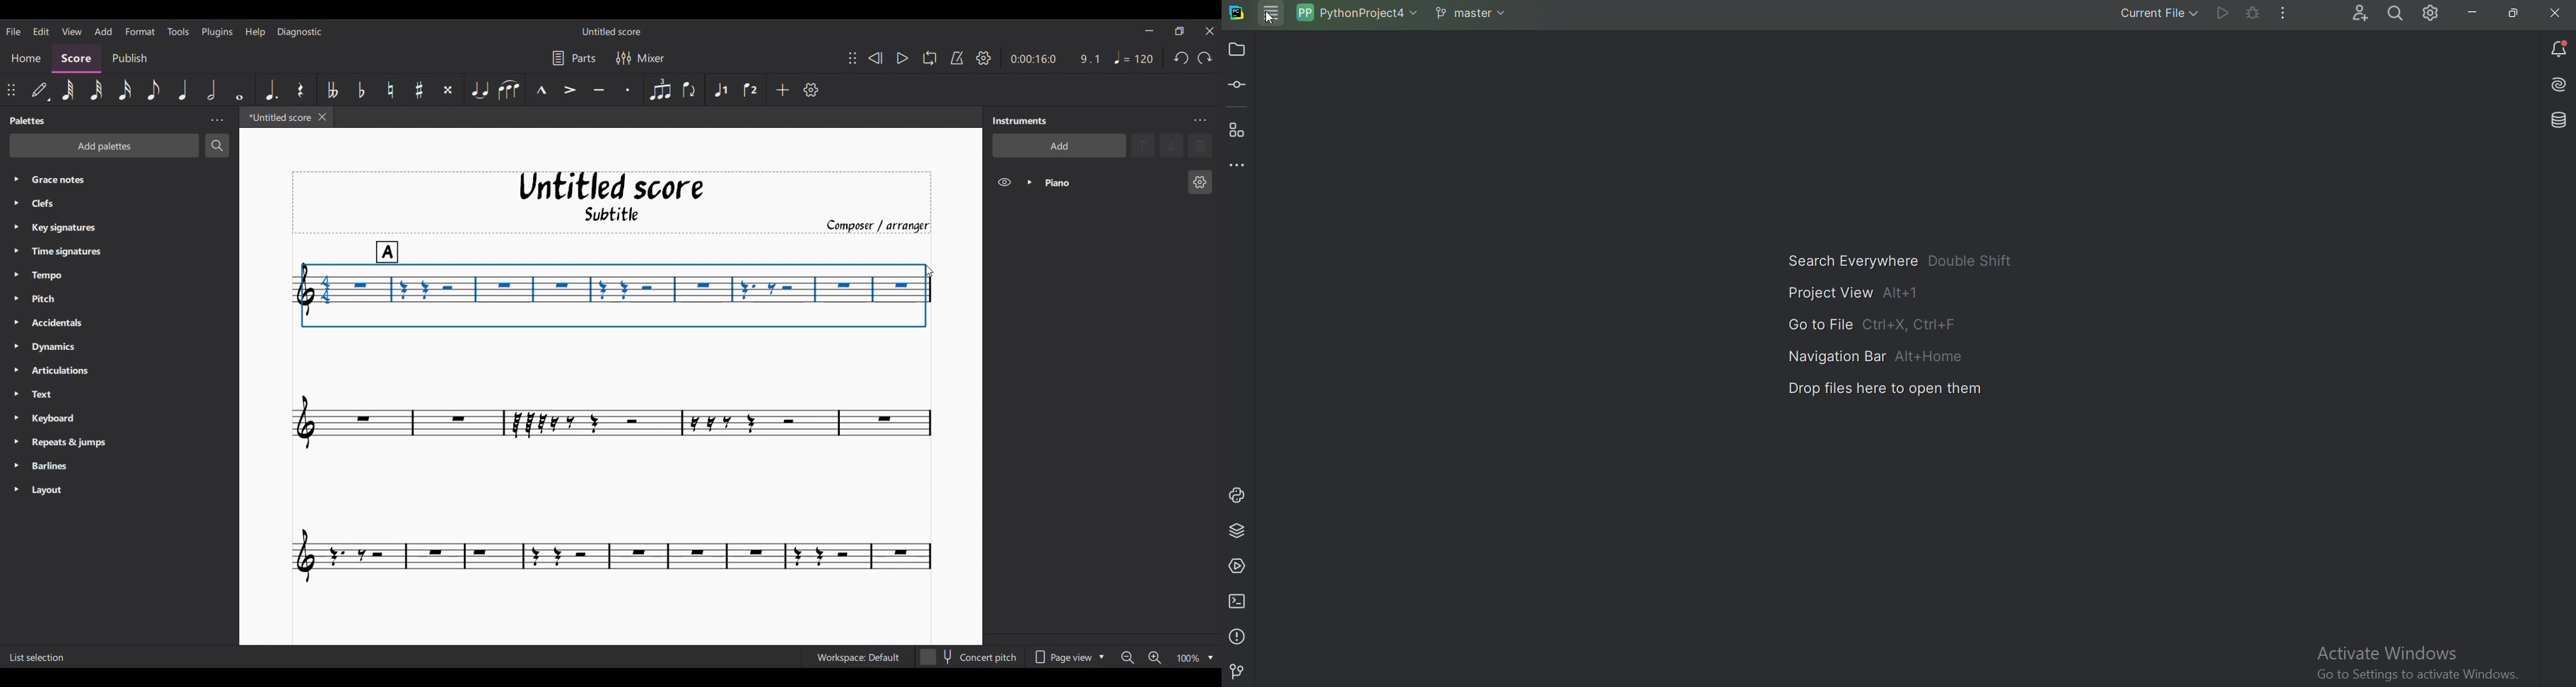 The image size is (2576, 700). I want to click on Subtitle, so click(625, 214).